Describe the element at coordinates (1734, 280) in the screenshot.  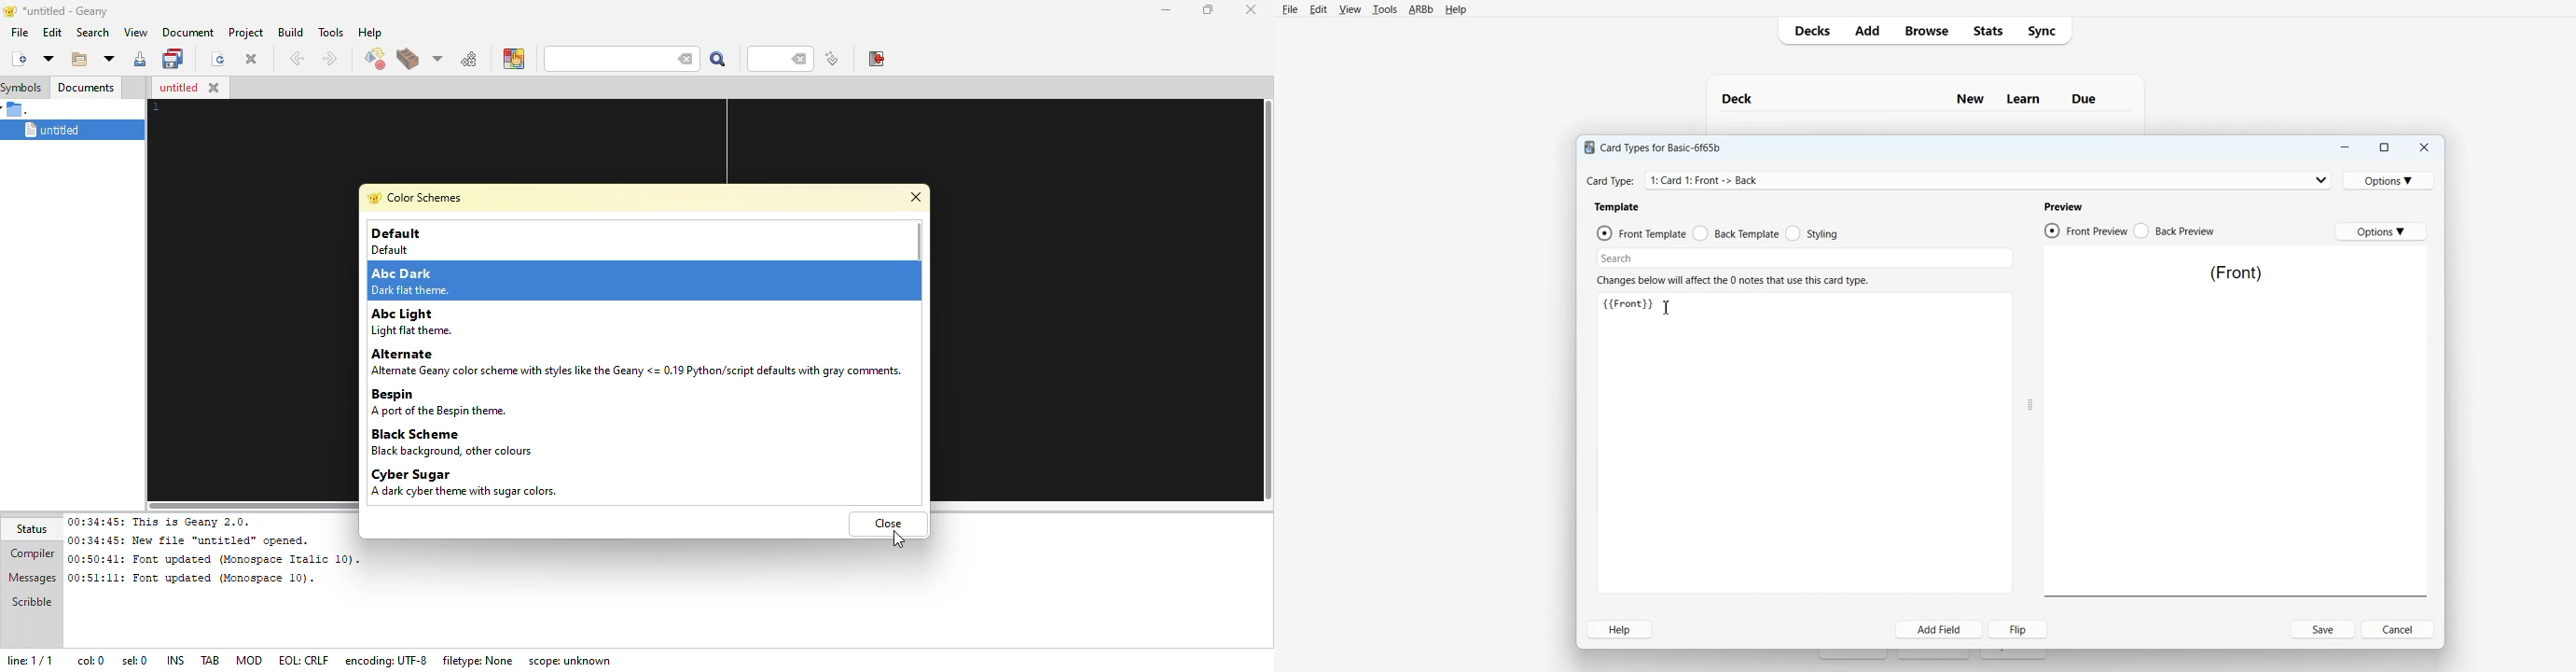
I see `Text 3` at that location.